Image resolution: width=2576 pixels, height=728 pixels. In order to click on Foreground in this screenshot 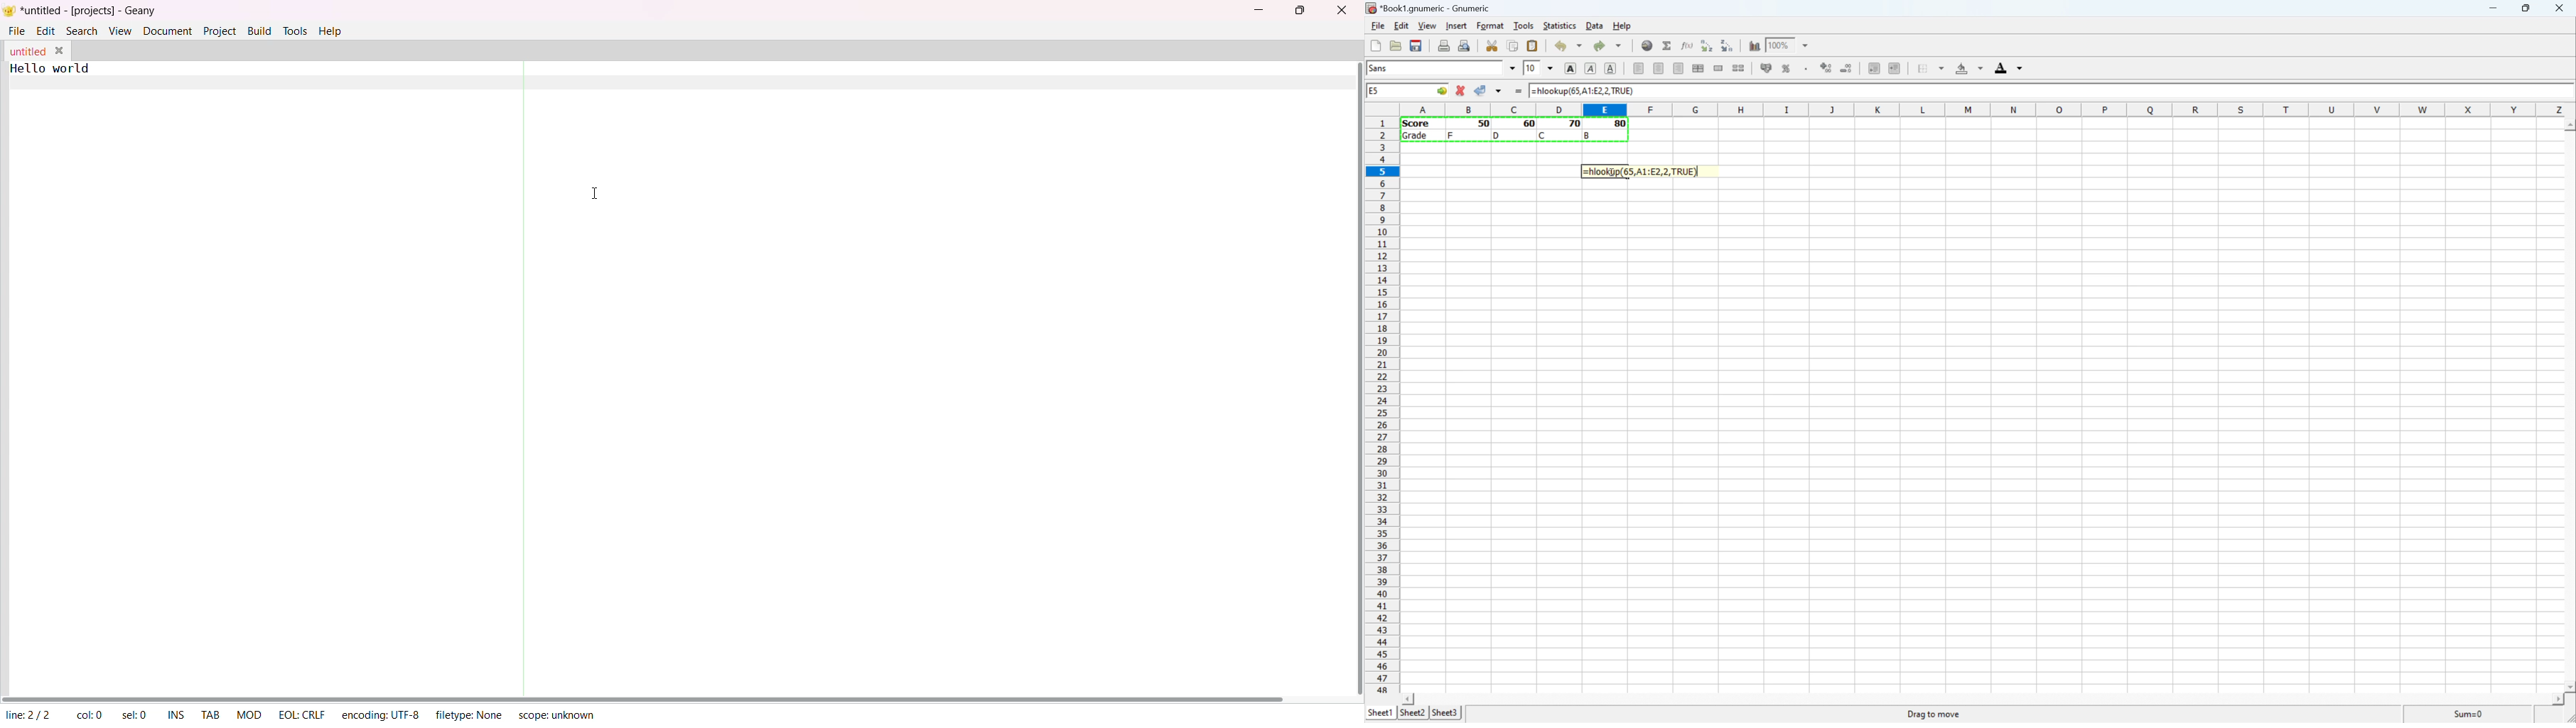, I will do `click(2006, 67)`.